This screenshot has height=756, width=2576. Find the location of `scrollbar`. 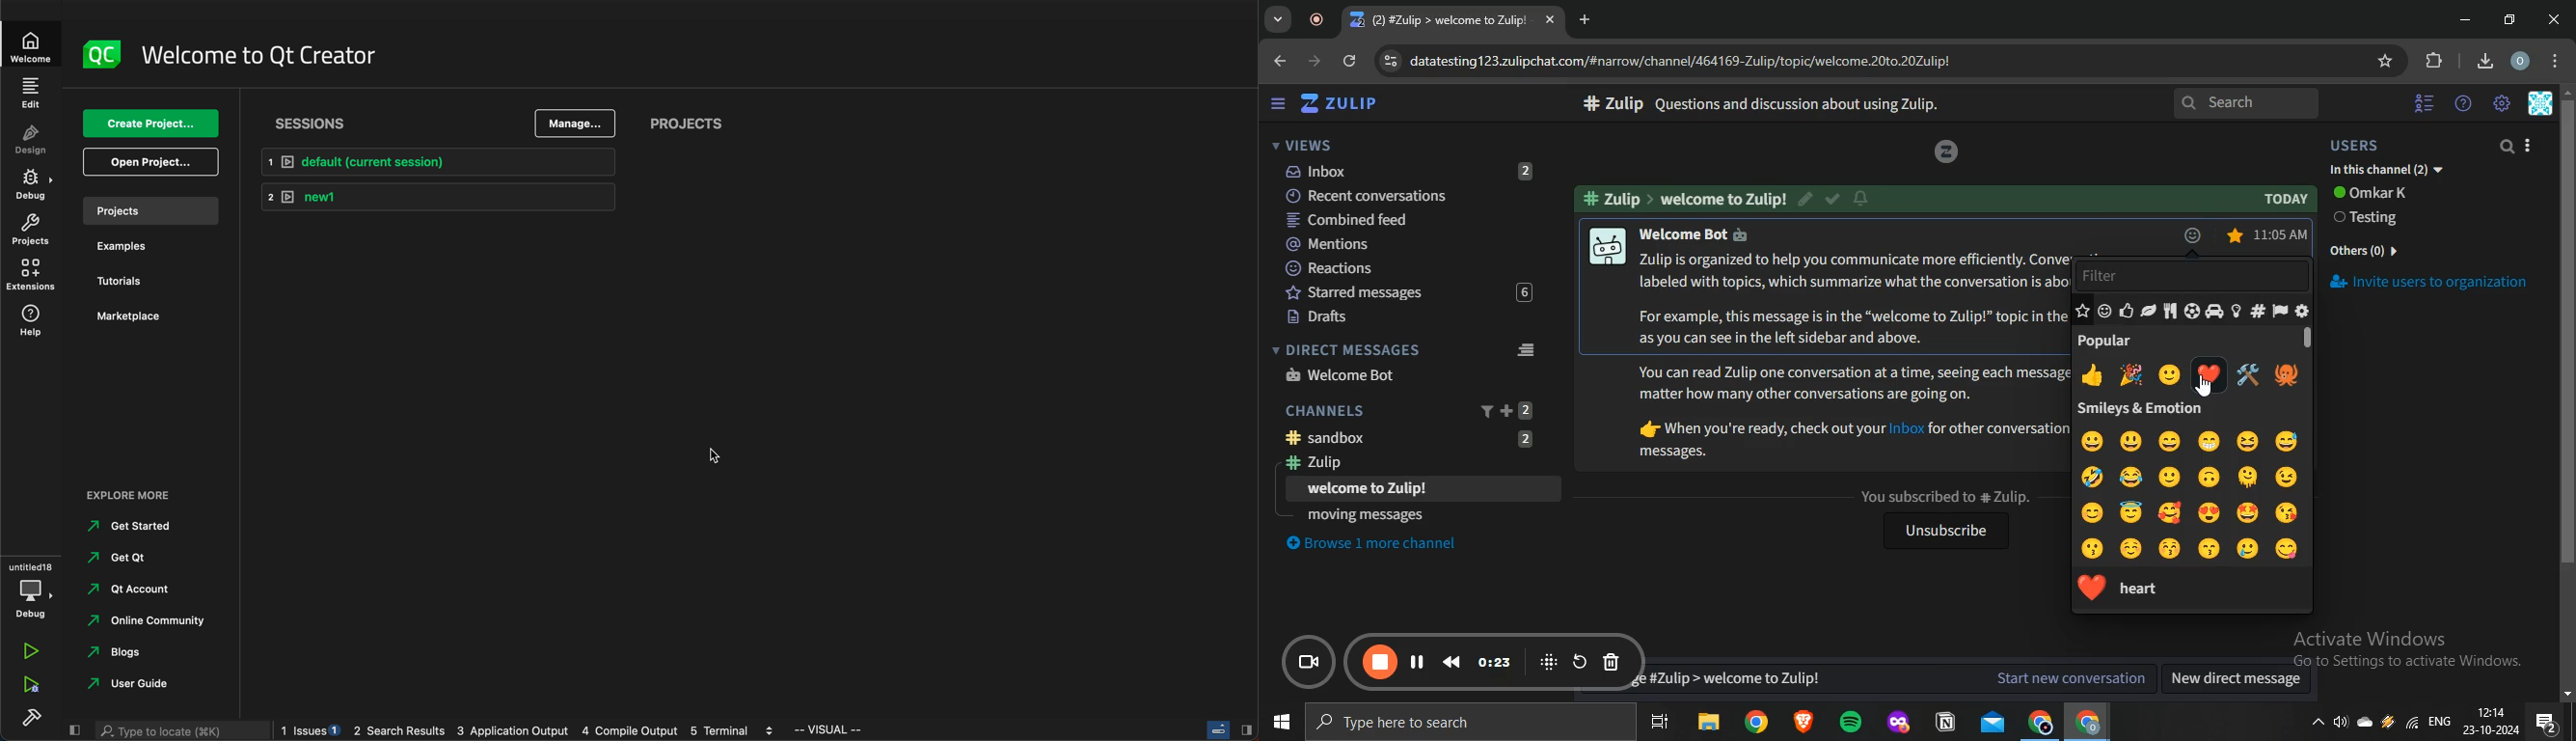

scrollbar is located at coordinates (2567, 397).